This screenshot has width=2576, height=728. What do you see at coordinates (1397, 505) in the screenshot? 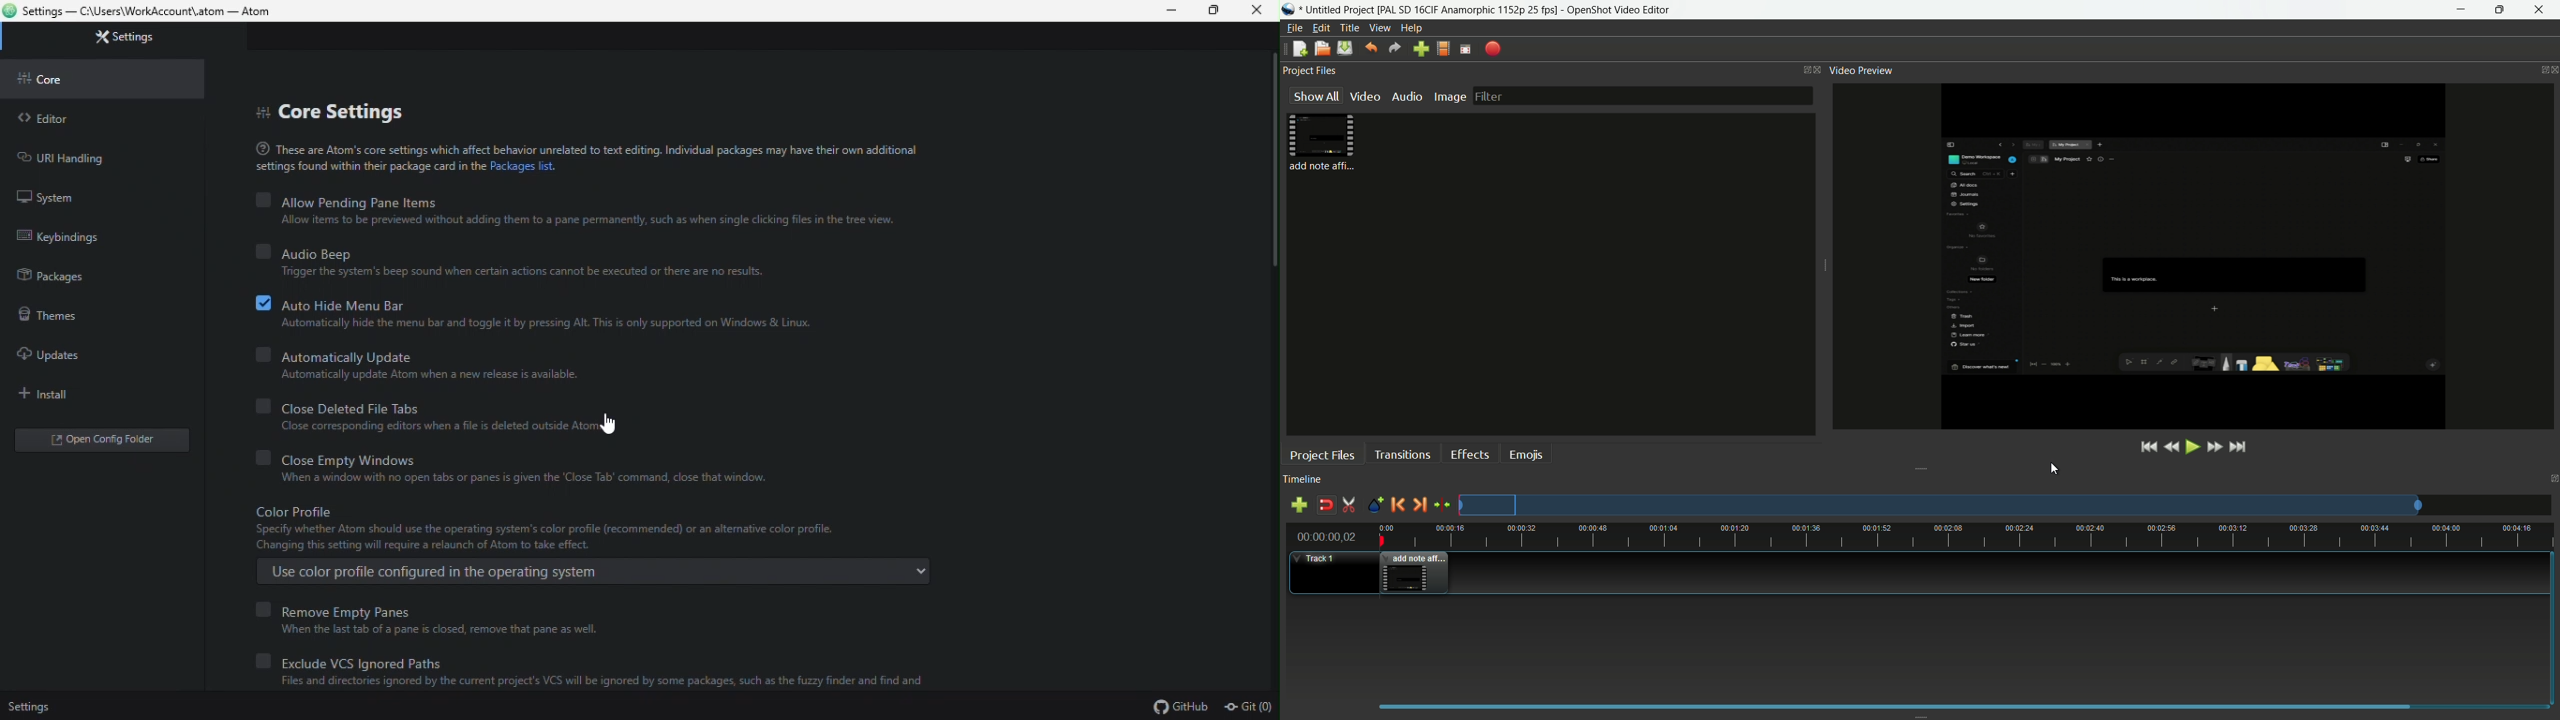
I see `previous marker` at bounding box center [1397, 505].